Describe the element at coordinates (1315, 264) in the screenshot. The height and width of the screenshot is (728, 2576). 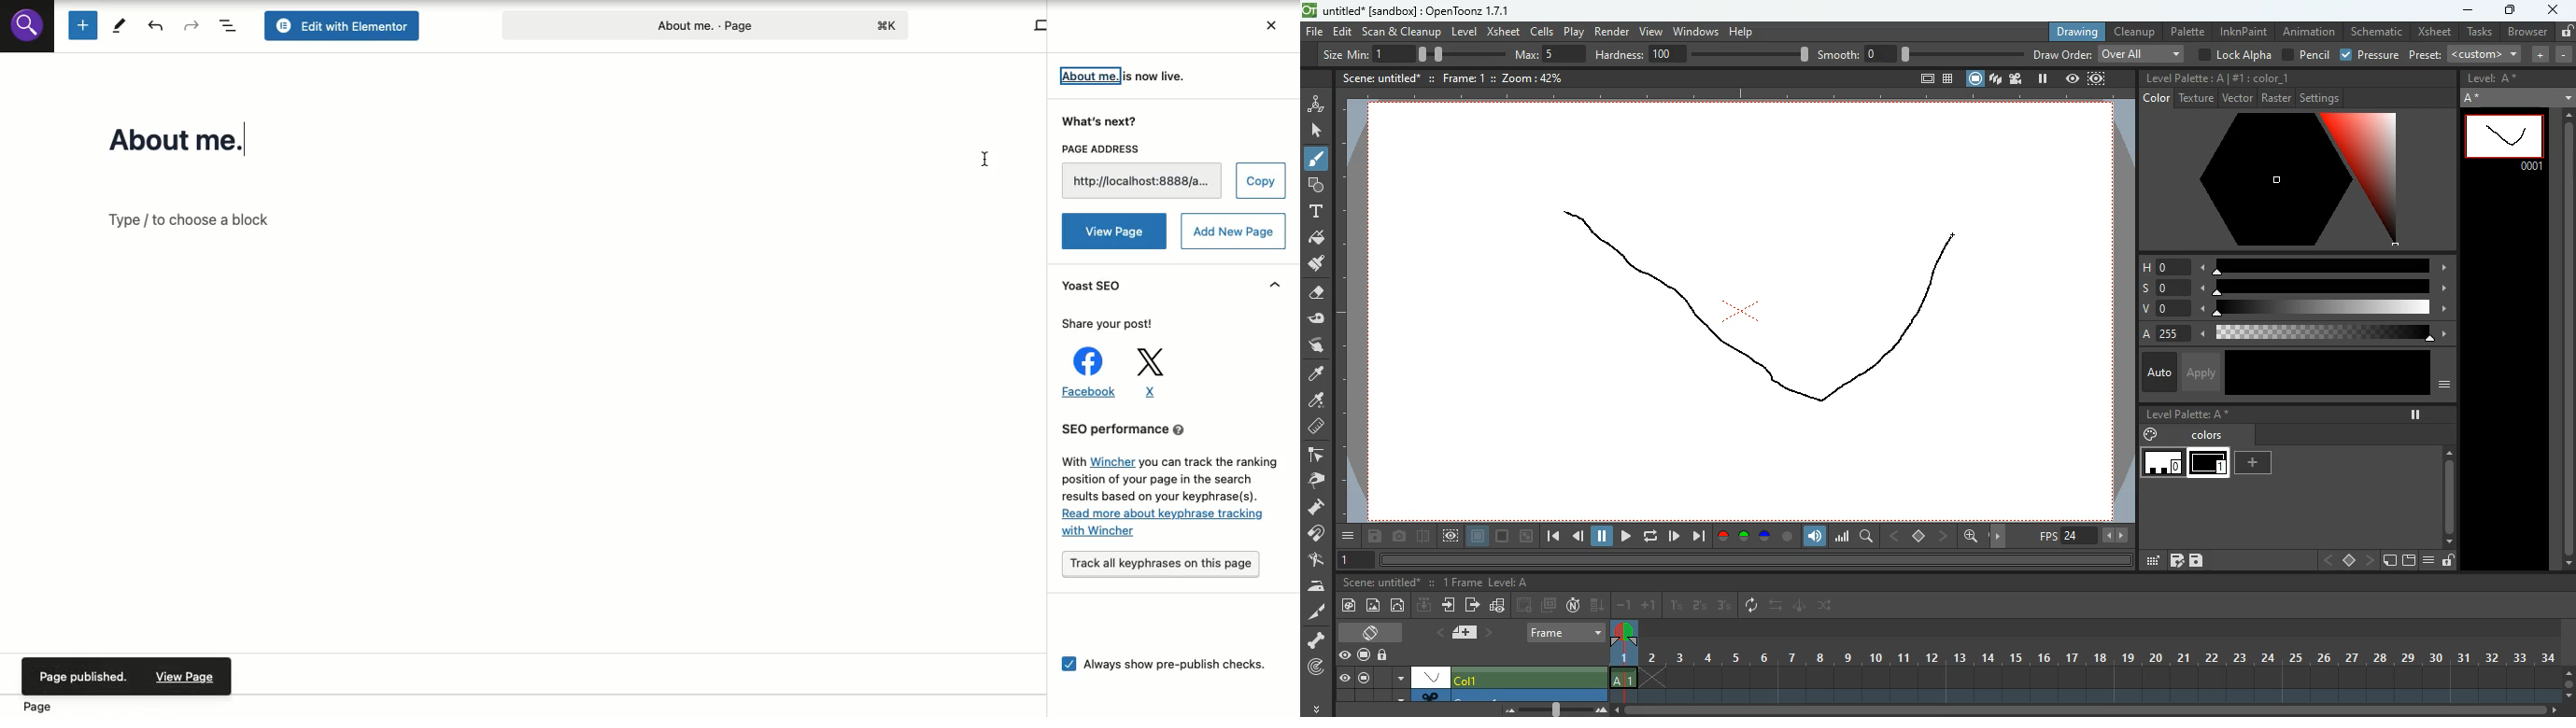
I see `paint` at that location.